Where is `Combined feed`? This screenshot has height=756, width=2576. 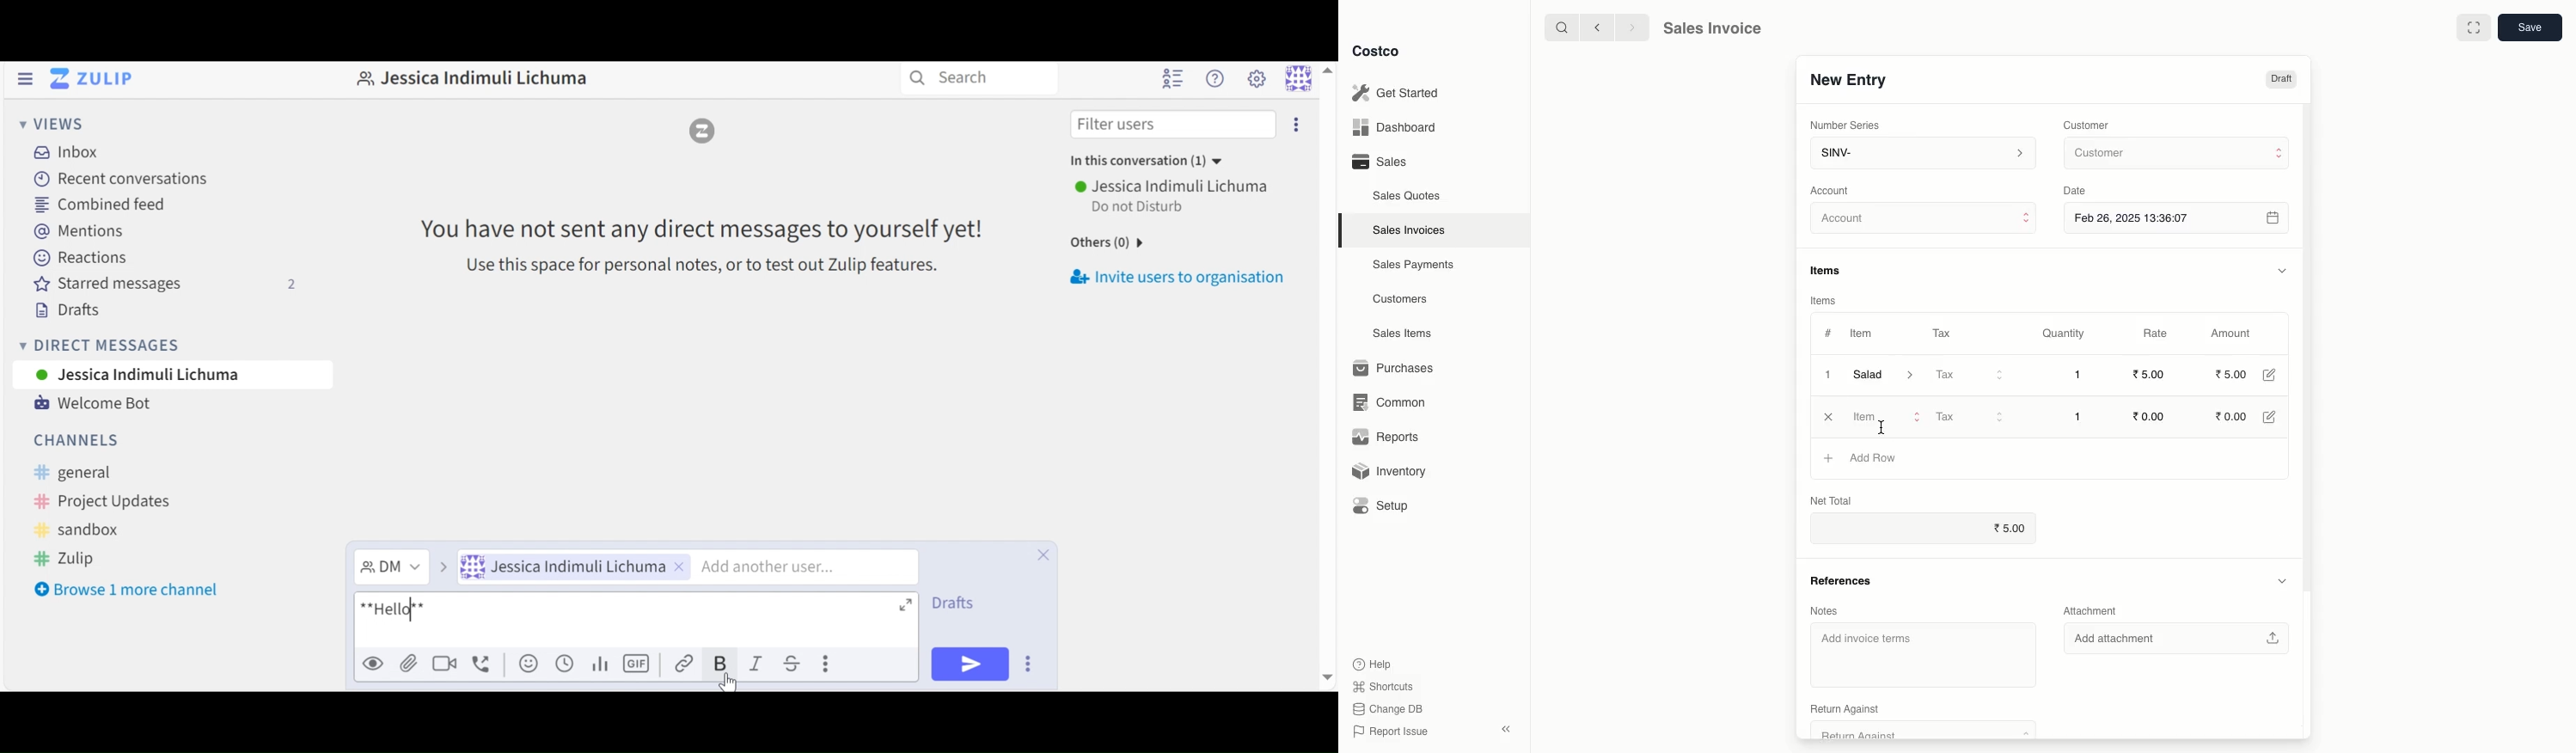 Combined feed is located at coordinates (101, 206).